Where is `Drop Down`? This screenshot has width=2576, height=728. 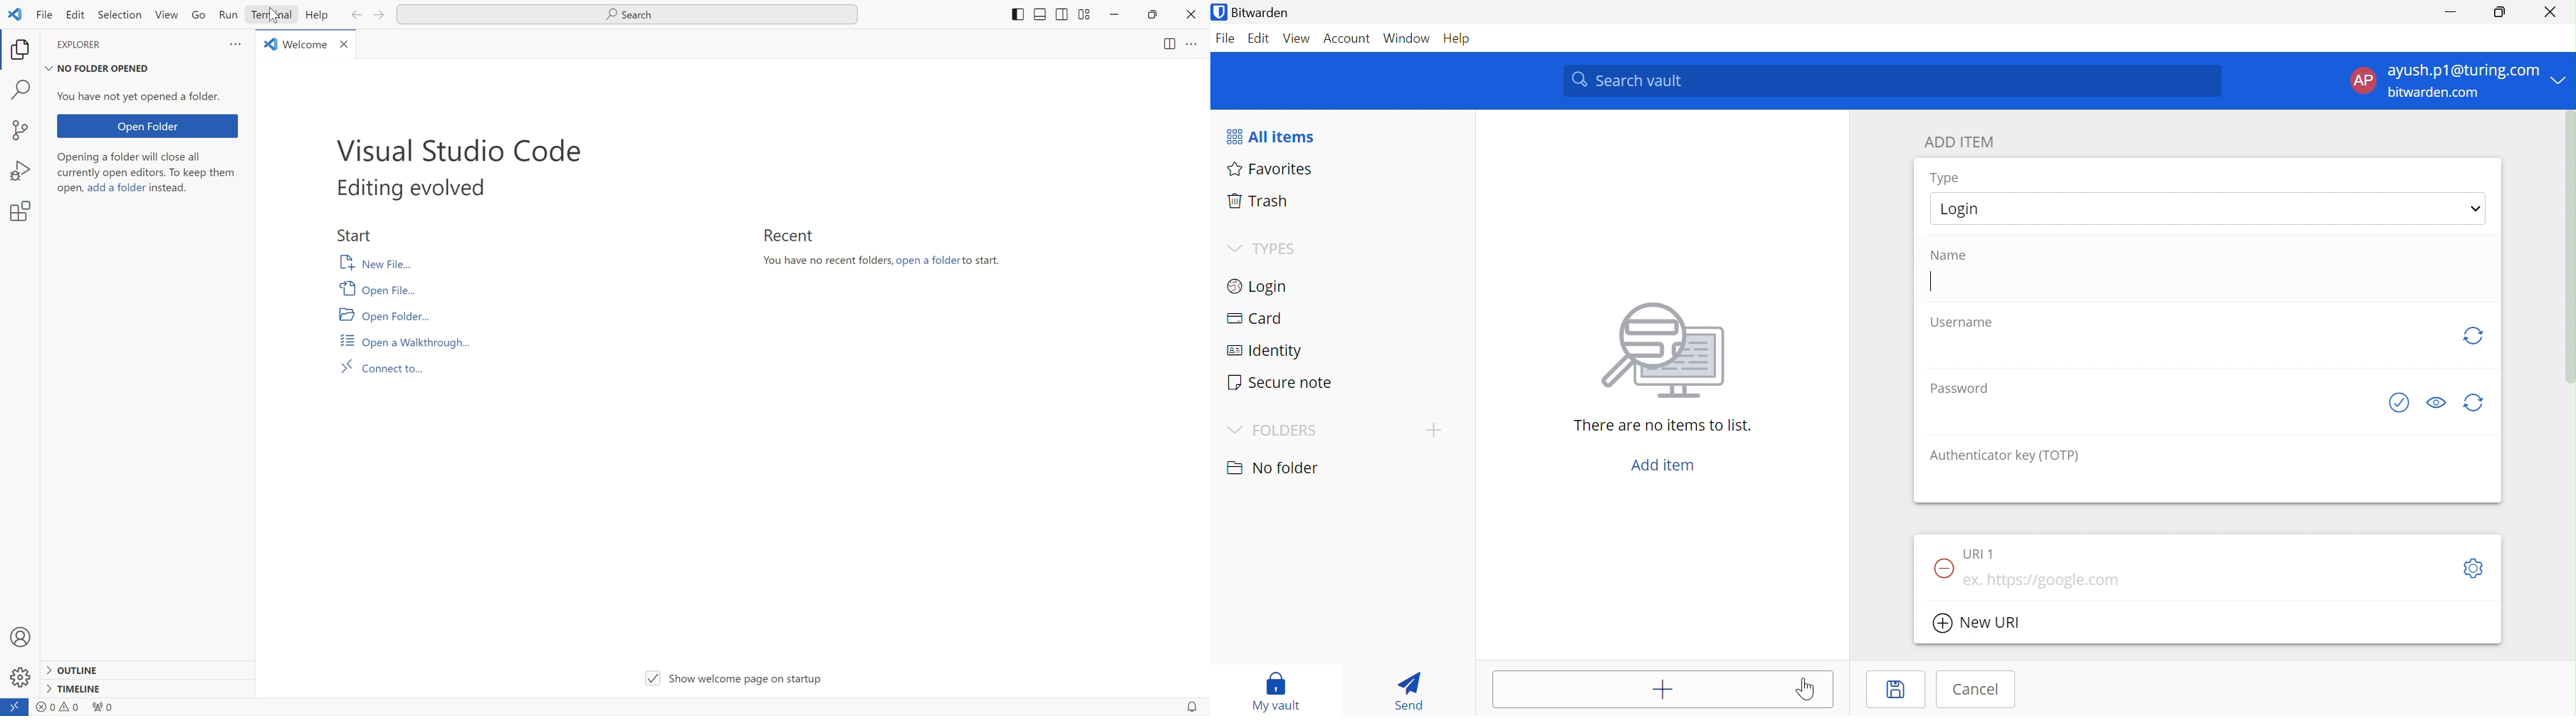 Drop Down is located at coordinates (1433, 430).